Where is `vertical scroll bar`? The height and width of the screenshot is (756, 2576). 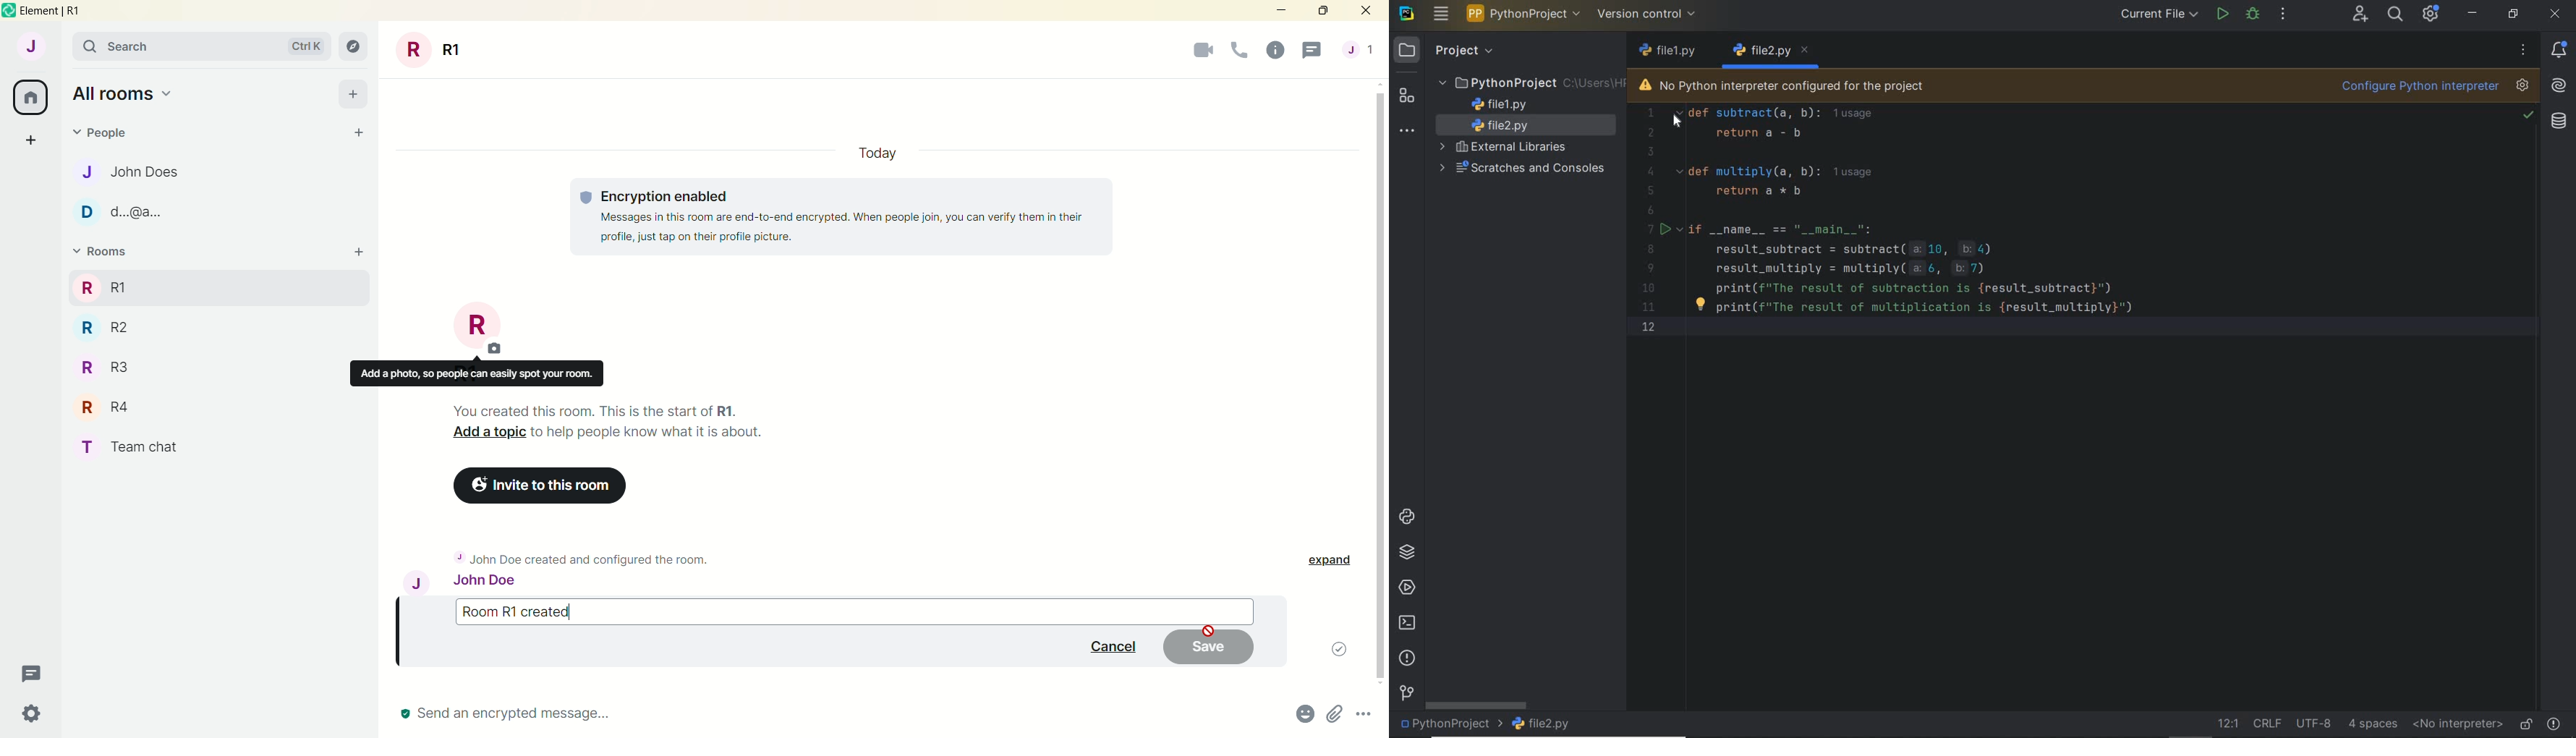 vertical scroll bar is located at coordinates (1380, 383).